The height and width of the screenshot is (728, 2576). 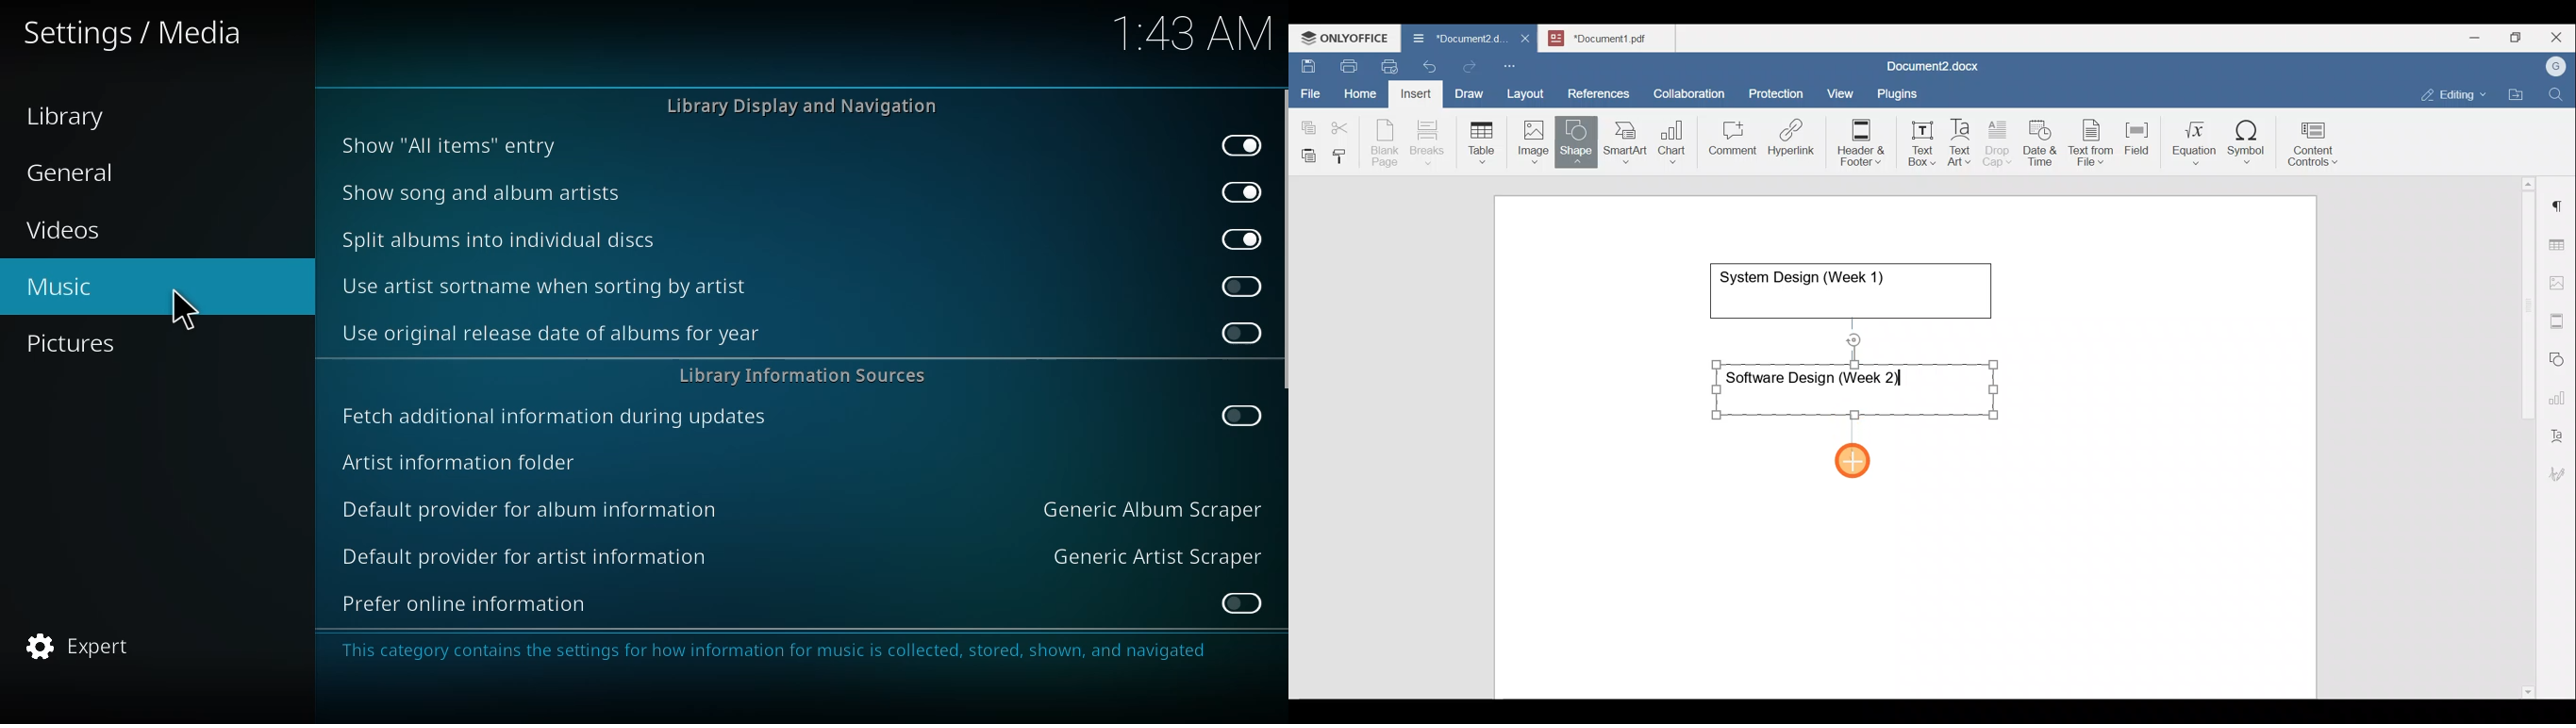 I want to click on artist info folder, so click(x=459, y=461).